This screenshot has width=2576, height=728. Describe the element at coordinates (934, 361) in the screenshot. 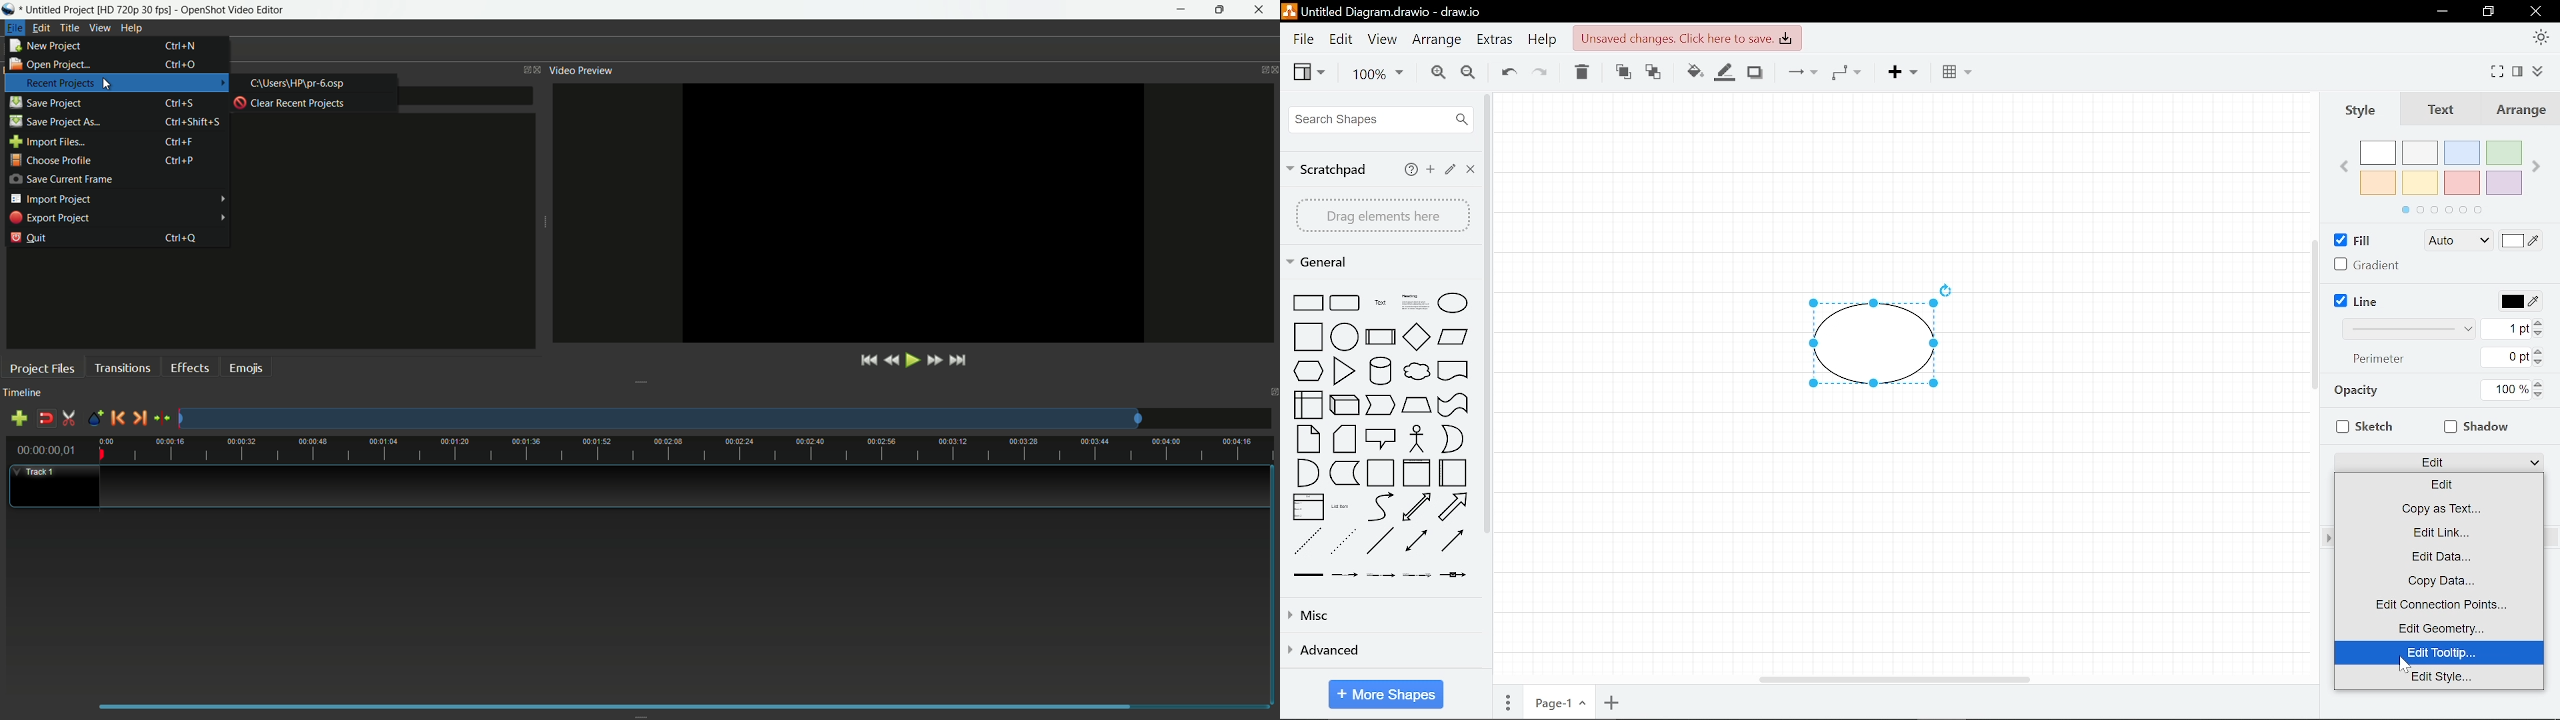

I see `fast forward` at that location.